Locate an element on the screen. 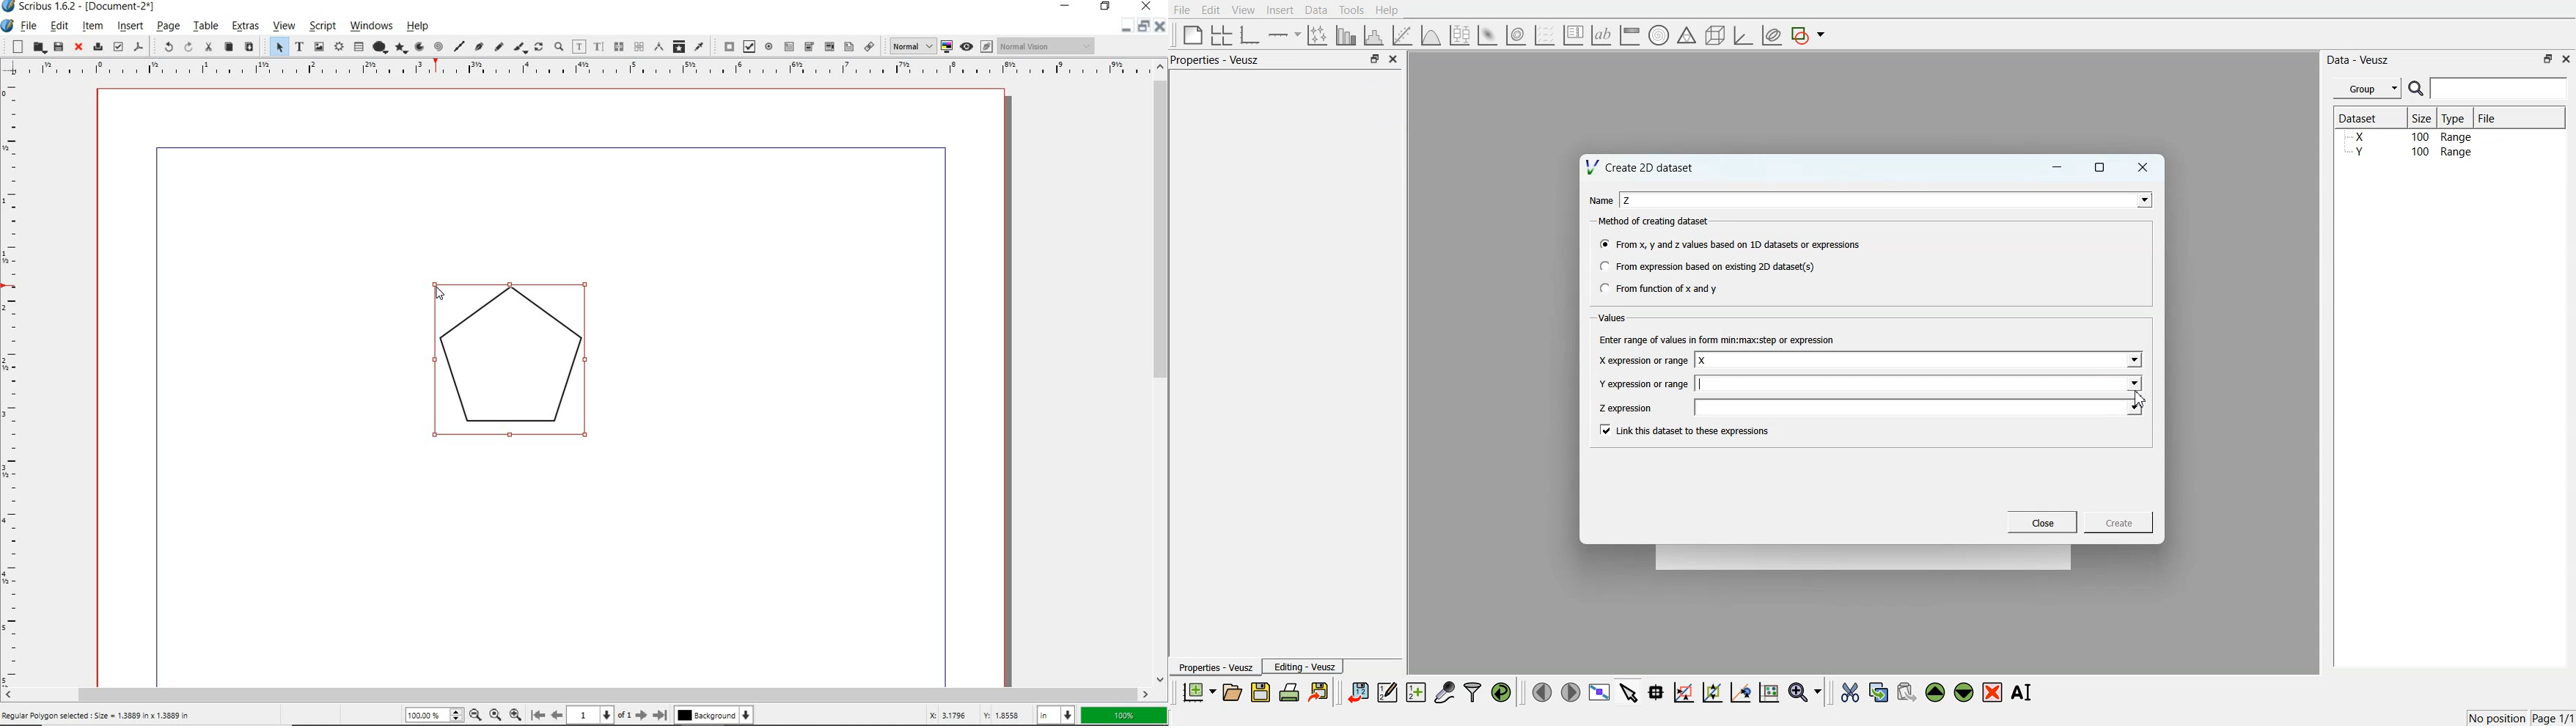 This screenshot has width=2576, height=728. measurements is located at coordinates (660, 47).